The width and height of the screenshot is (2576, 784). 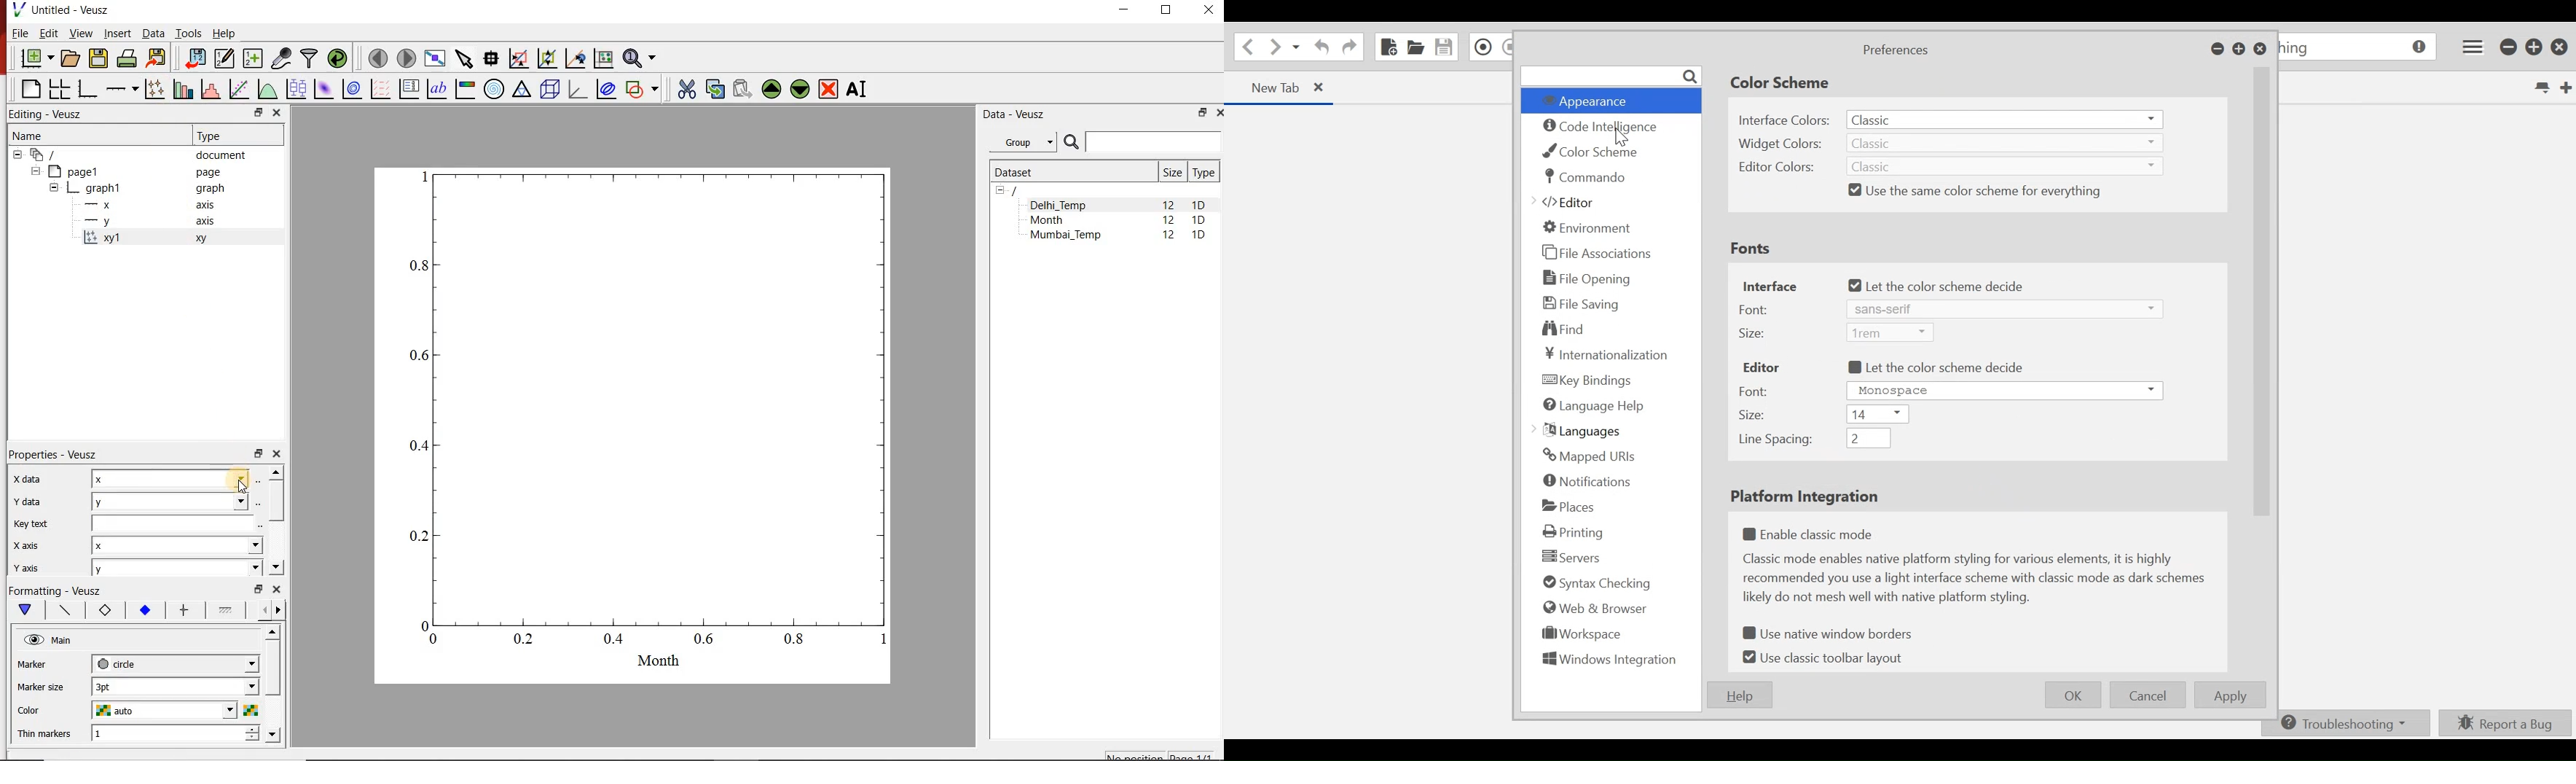 What do you see at coordinates (1198, 221) in the screenshot?
I see `1D` at bounding box center [1198, 221].